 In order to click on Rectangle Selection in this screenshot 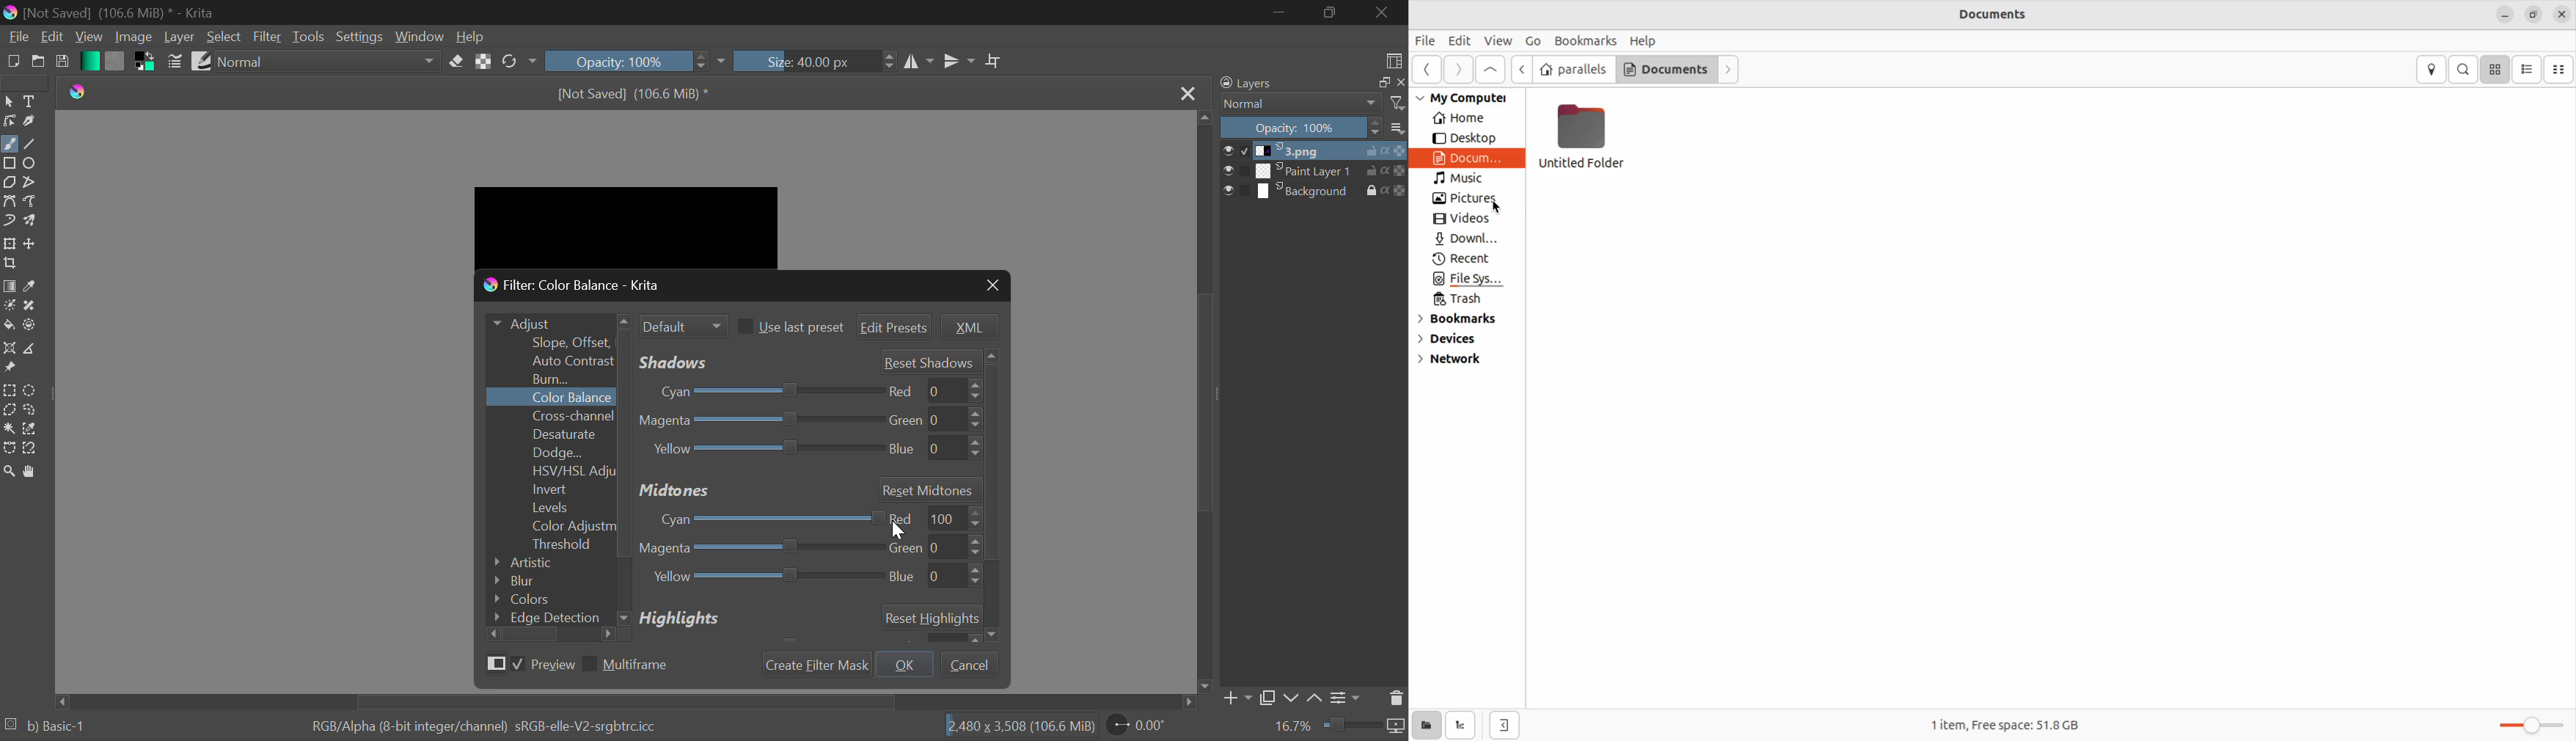, I will do `click(9, 390)`.